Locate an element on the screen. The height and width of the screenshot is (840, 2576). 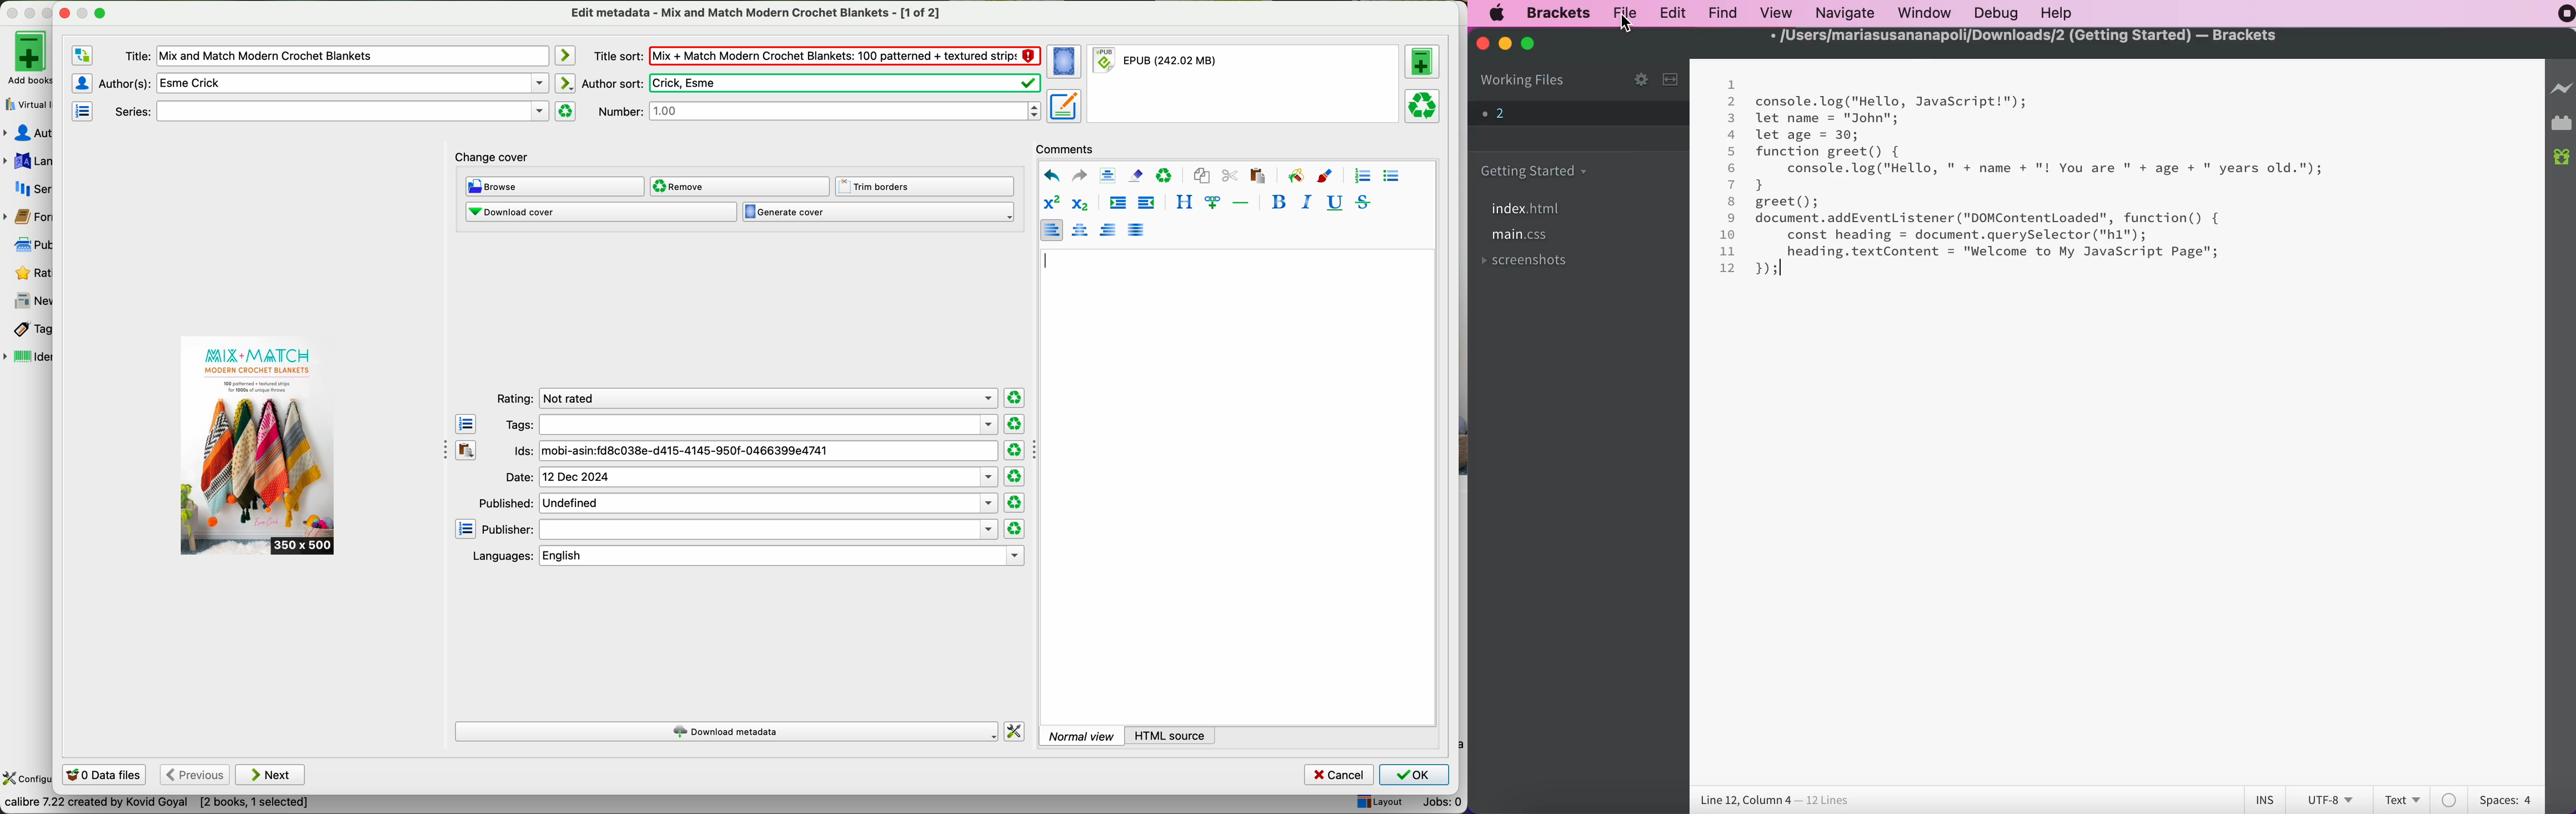
comments is located at coordinates (1068, 148).